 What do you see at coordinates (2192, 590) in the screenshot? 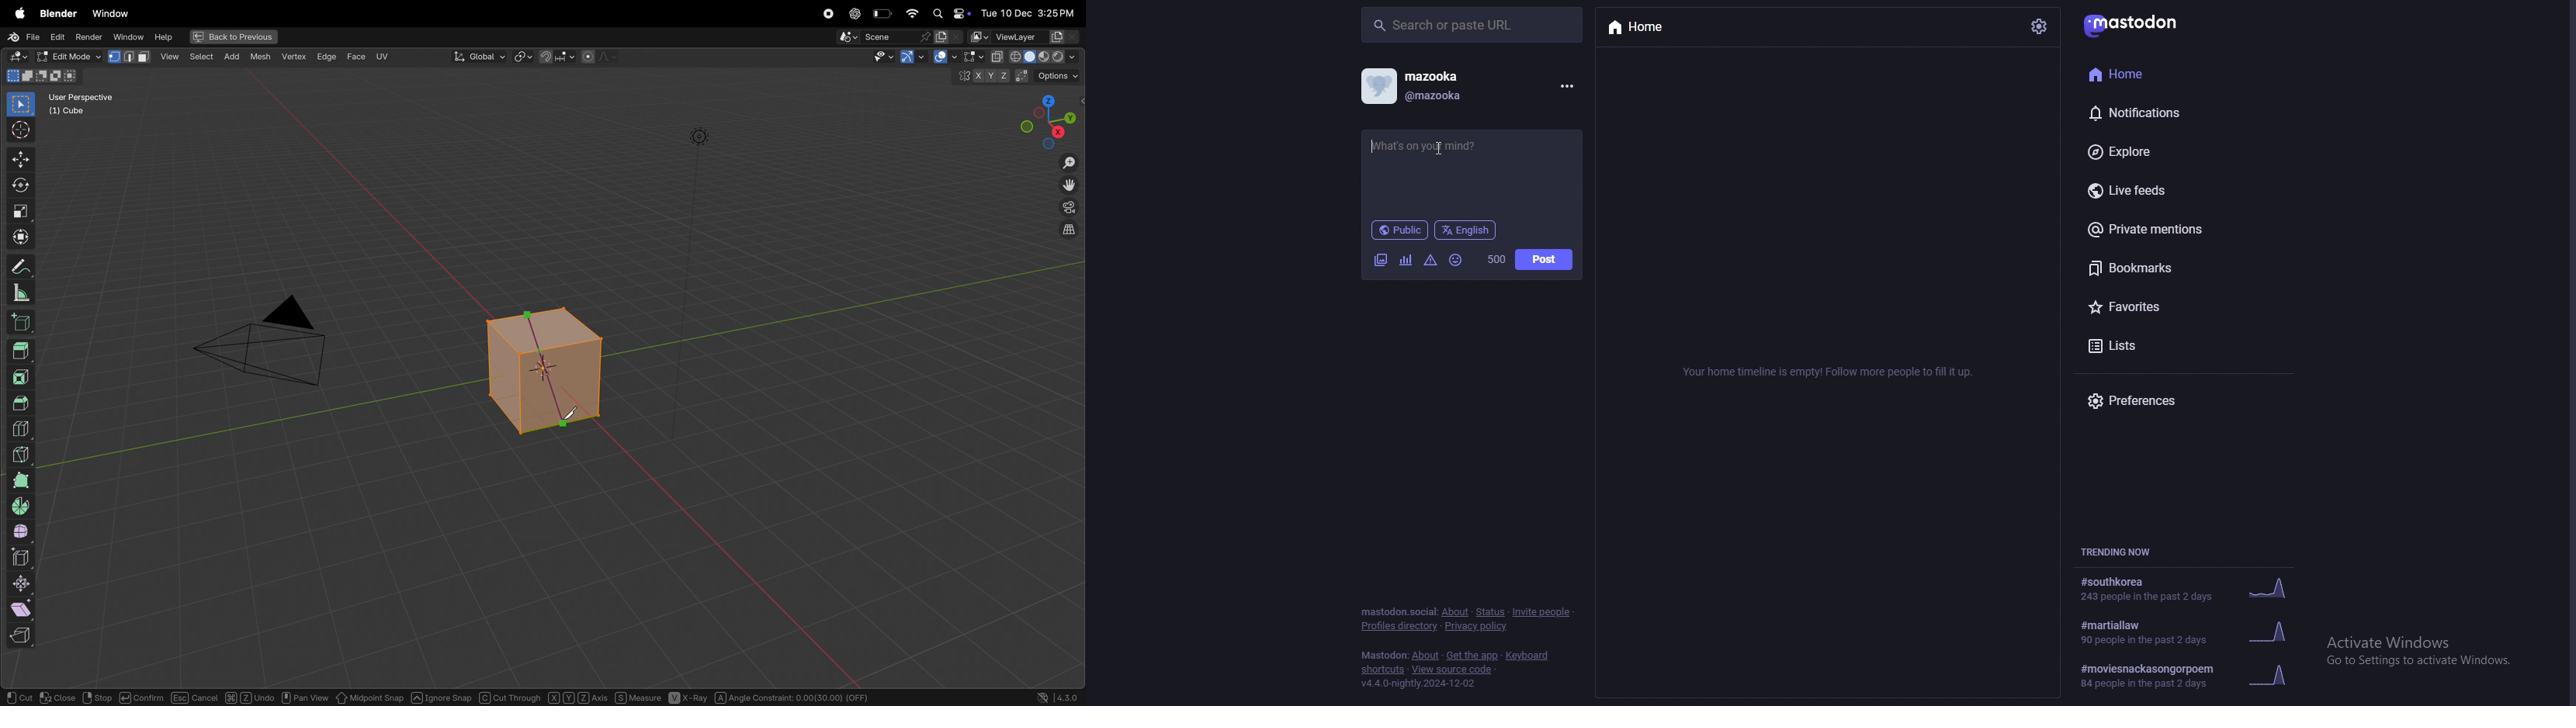
I see `trending` at bounding box center [2192, 590].